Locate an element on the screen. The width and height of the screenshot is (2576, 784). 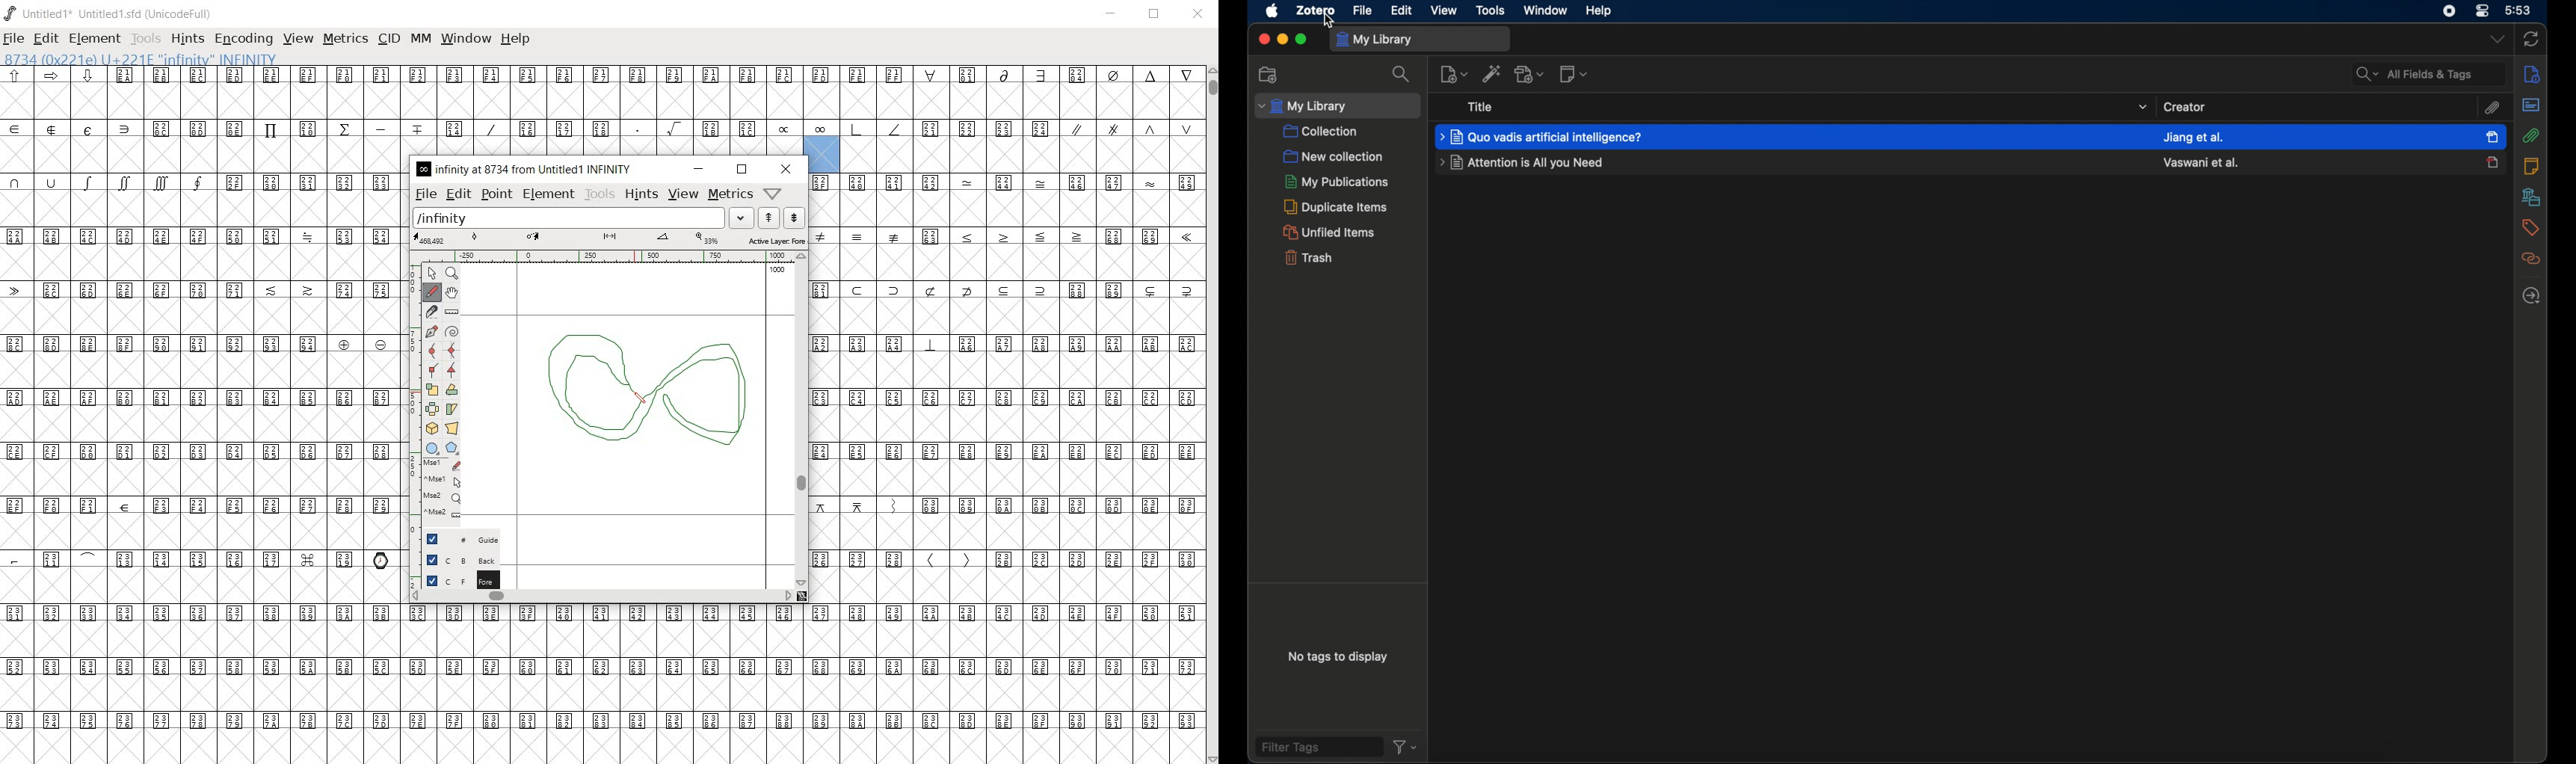
Unicode code points is located at coordinates (1008, 398).